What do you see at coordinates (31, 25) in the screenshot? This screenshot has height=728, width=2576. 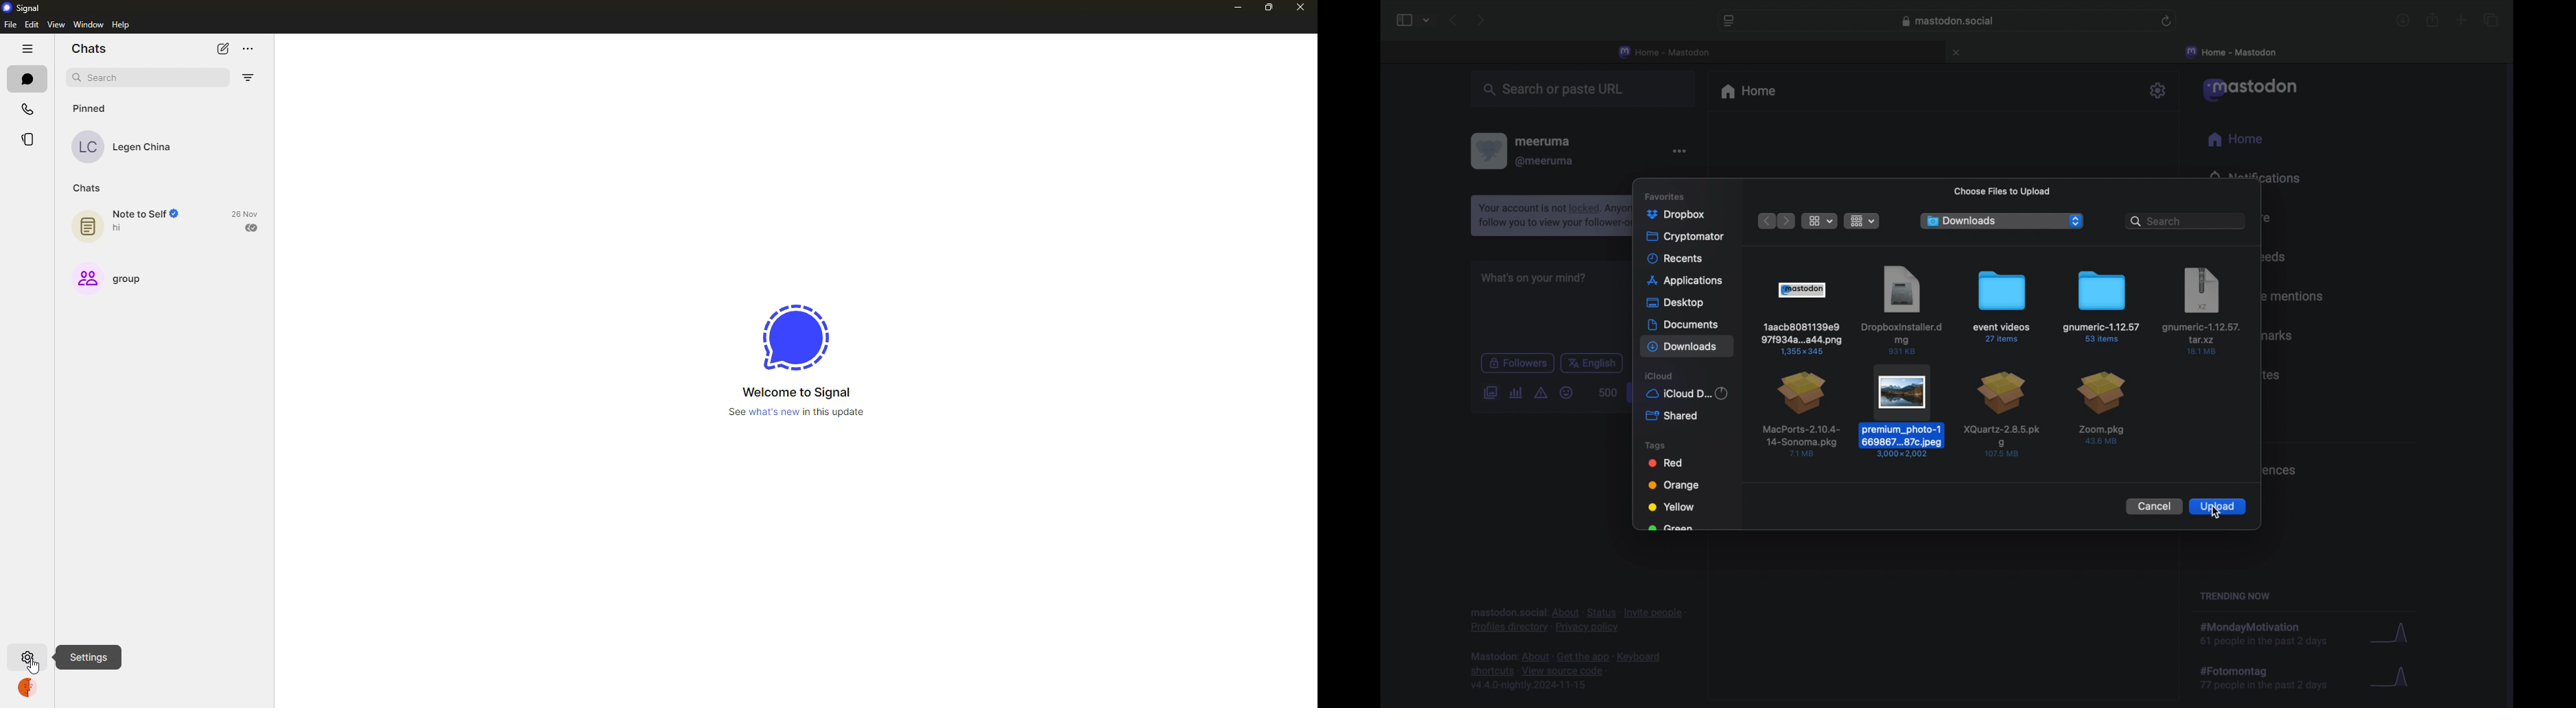 I see `edit` at bounding box center [31, 25].